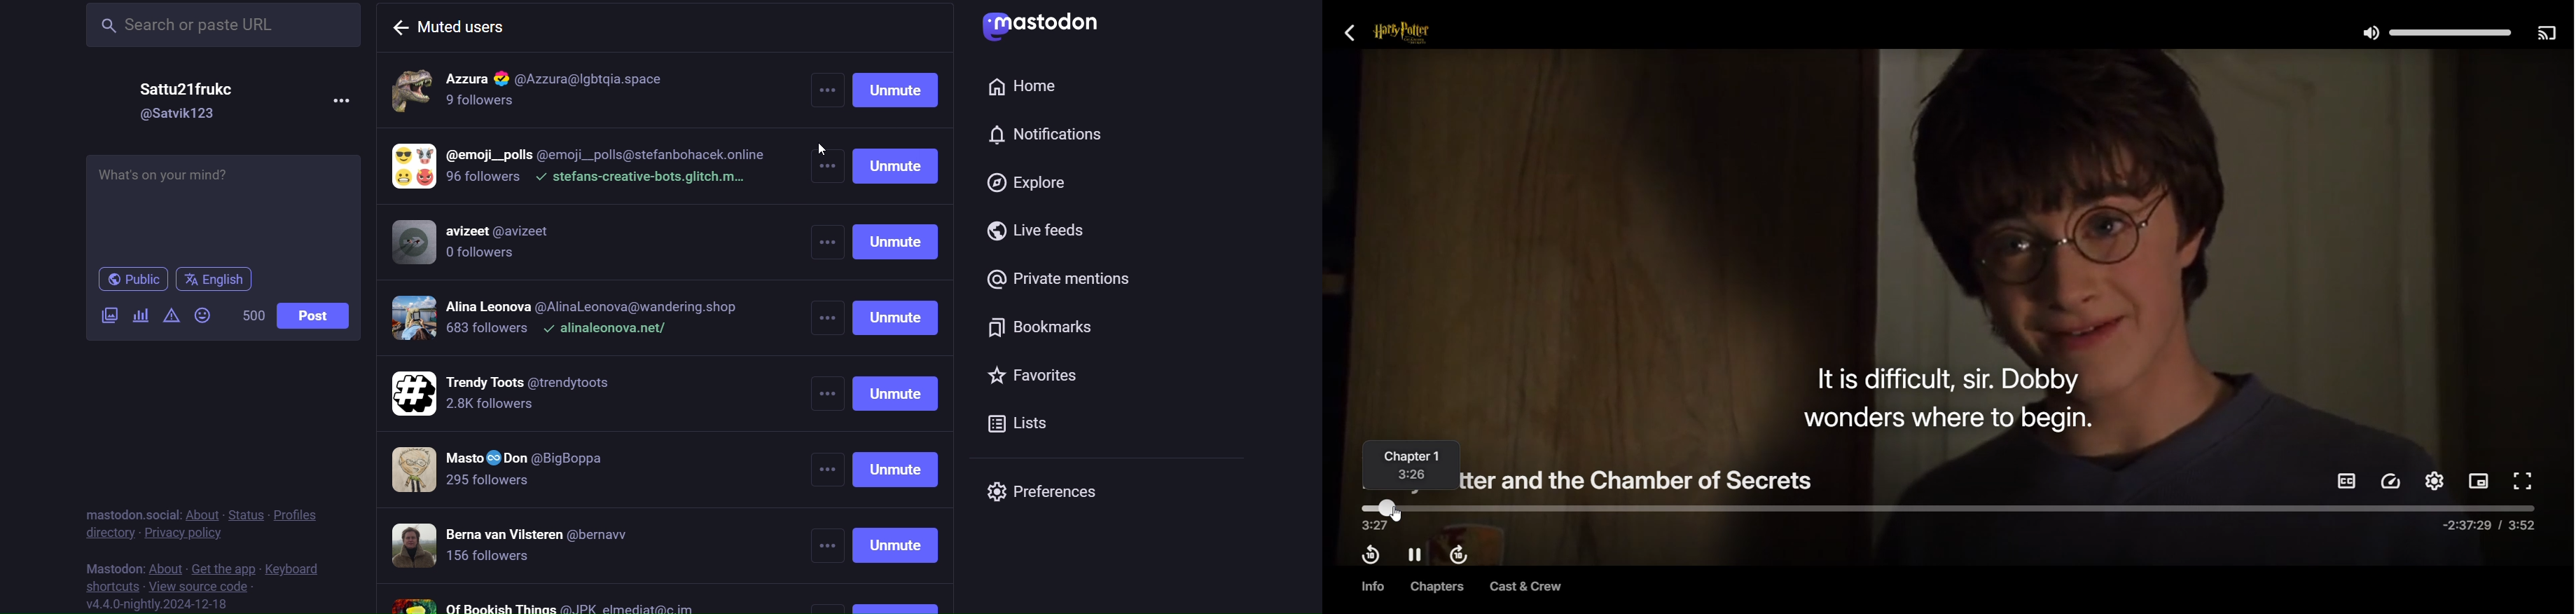 The height and width of the screenshot is (616, 2576). What do you see at coordinates (826, 93) in the screenshot?
I see `more` at bounding box center [826, 93].